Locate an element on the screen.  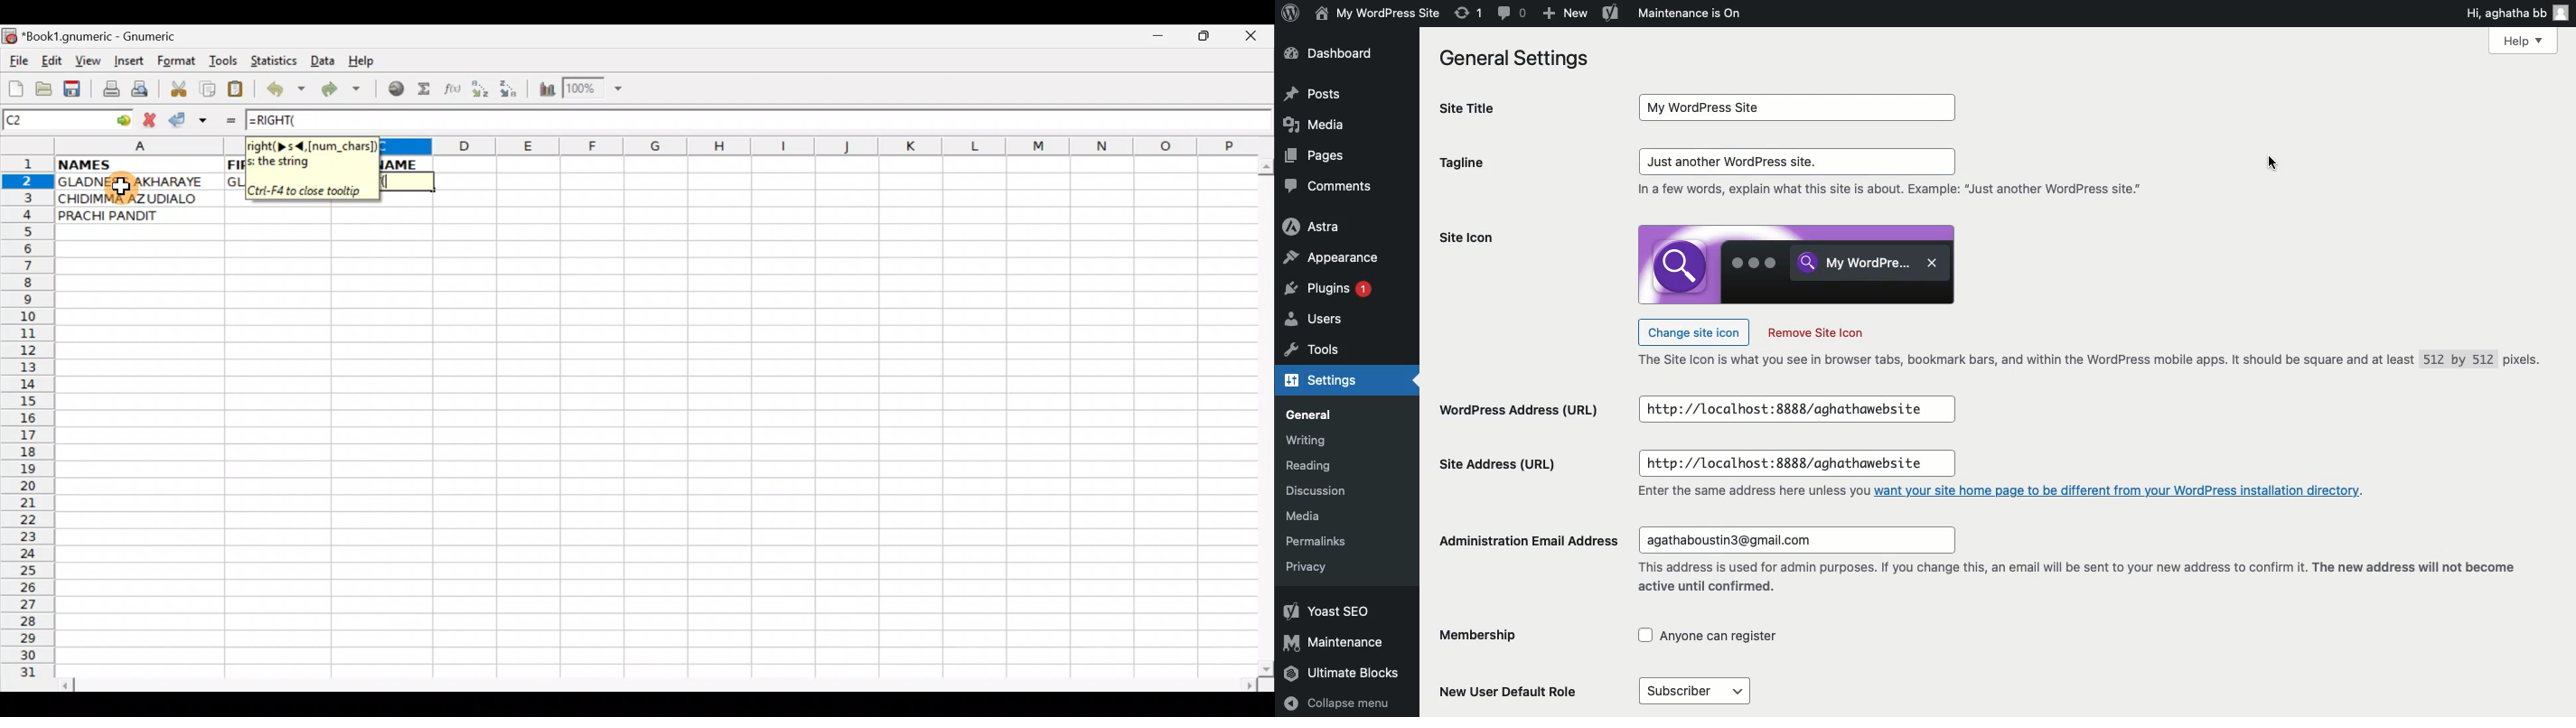
Permalinks is located at coordinates (1320, 539).